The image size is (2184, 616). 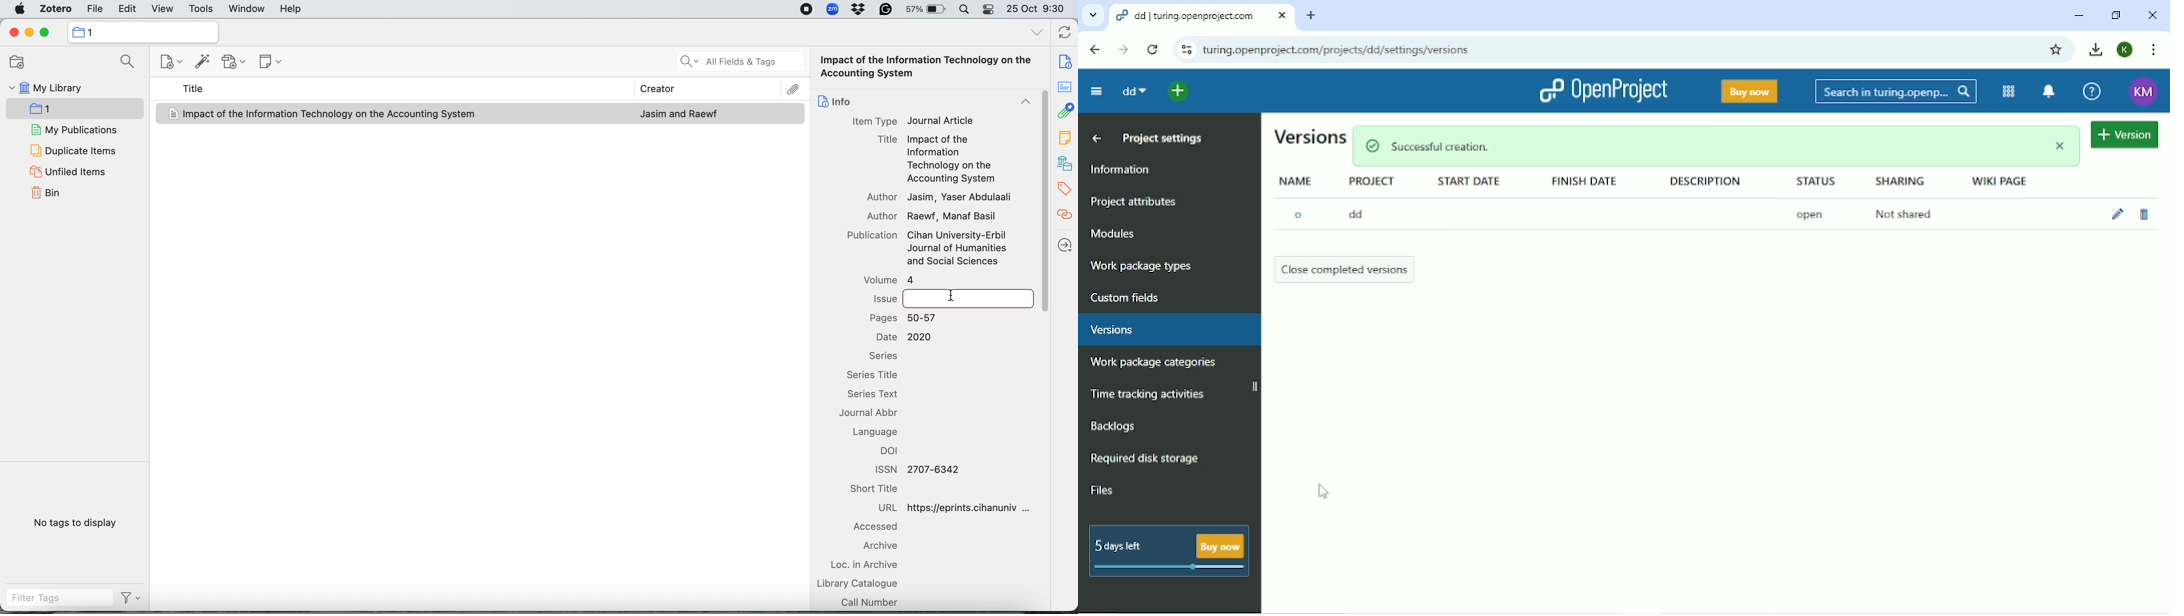 I want to click on Help, so click(x=2093, y=91).